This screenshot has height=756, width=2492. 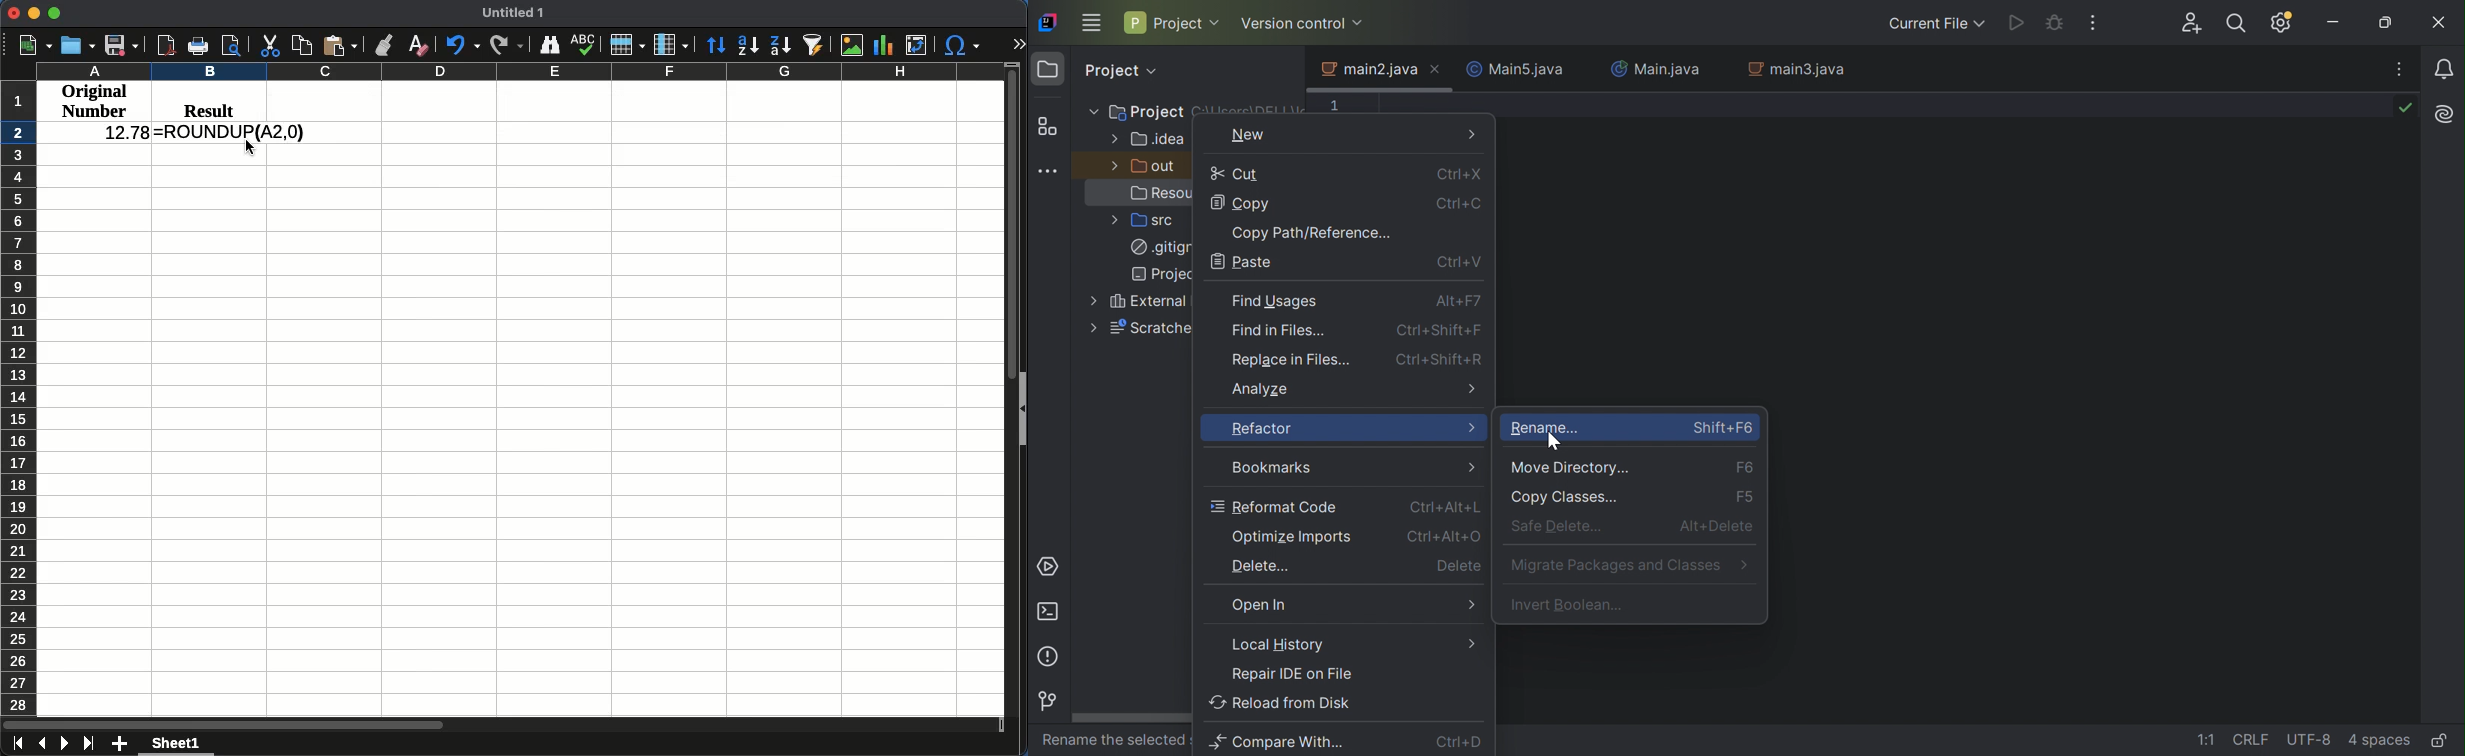 What do you see at coordinates (586, 42) in the screenshot?
I see `spelling check` at bounding box center [586, 42].